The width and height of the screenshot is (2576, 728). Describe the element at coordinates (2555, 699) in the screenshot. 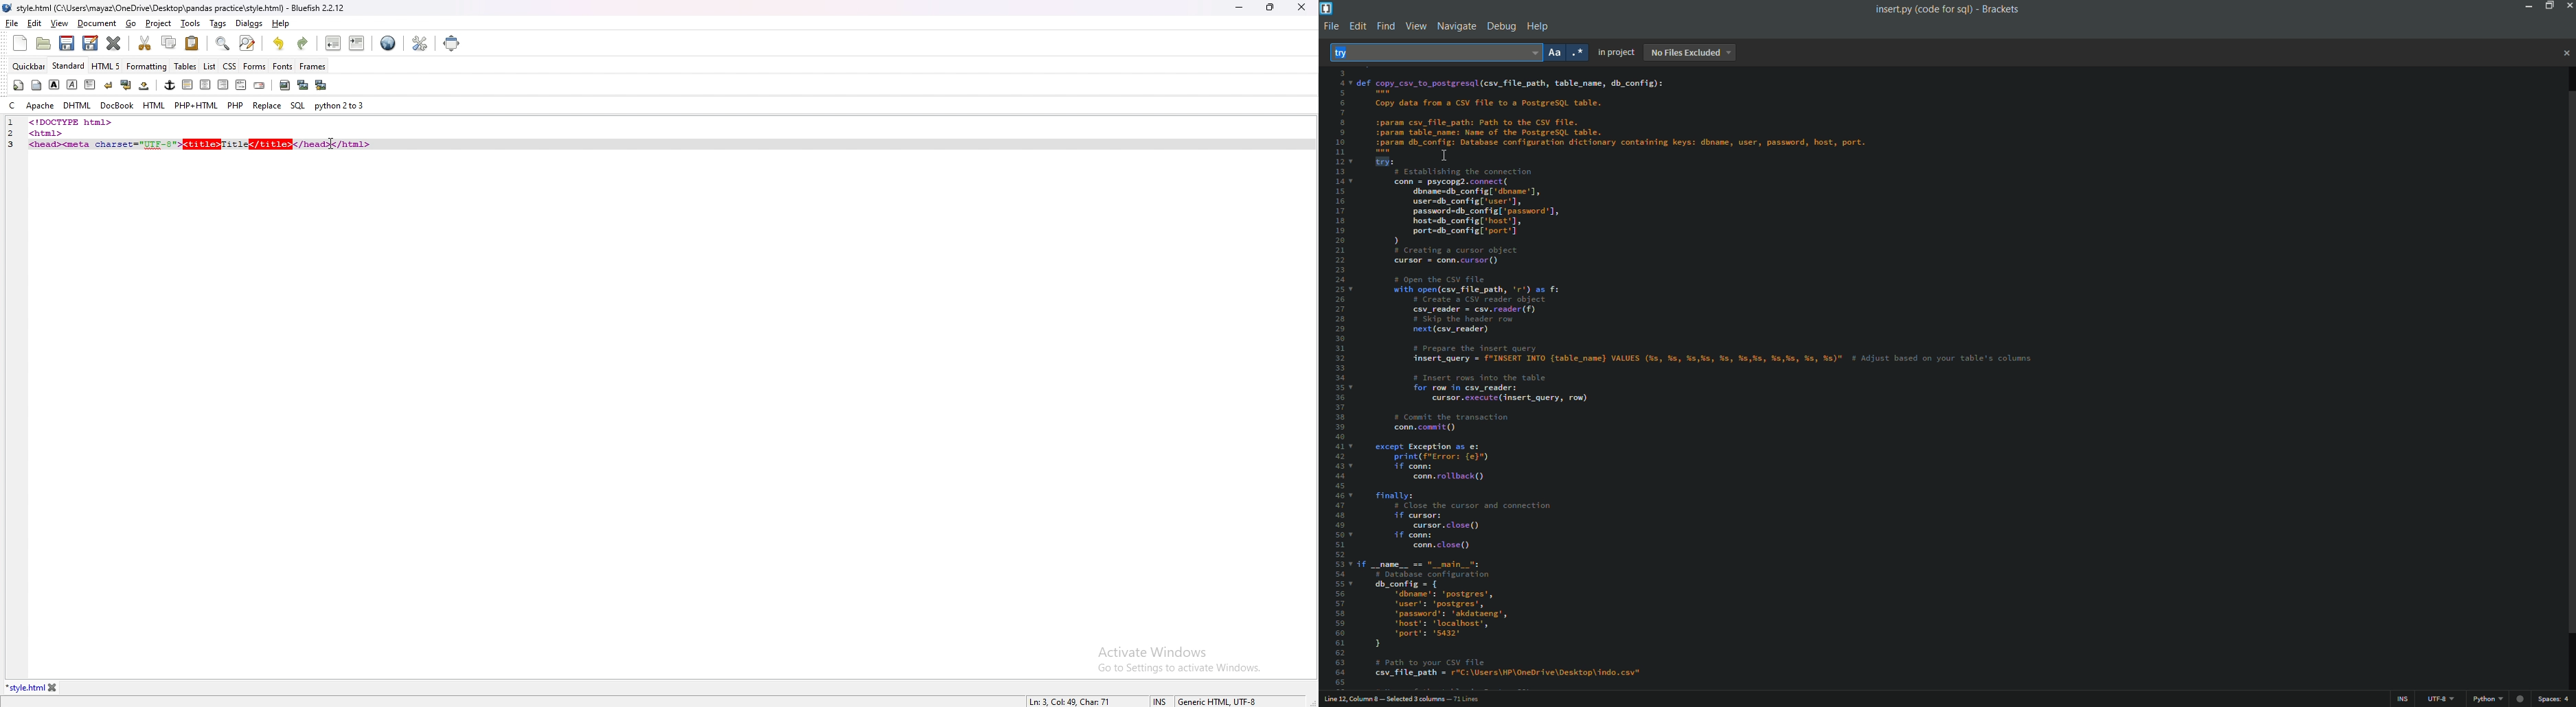

I see `space` at that location.